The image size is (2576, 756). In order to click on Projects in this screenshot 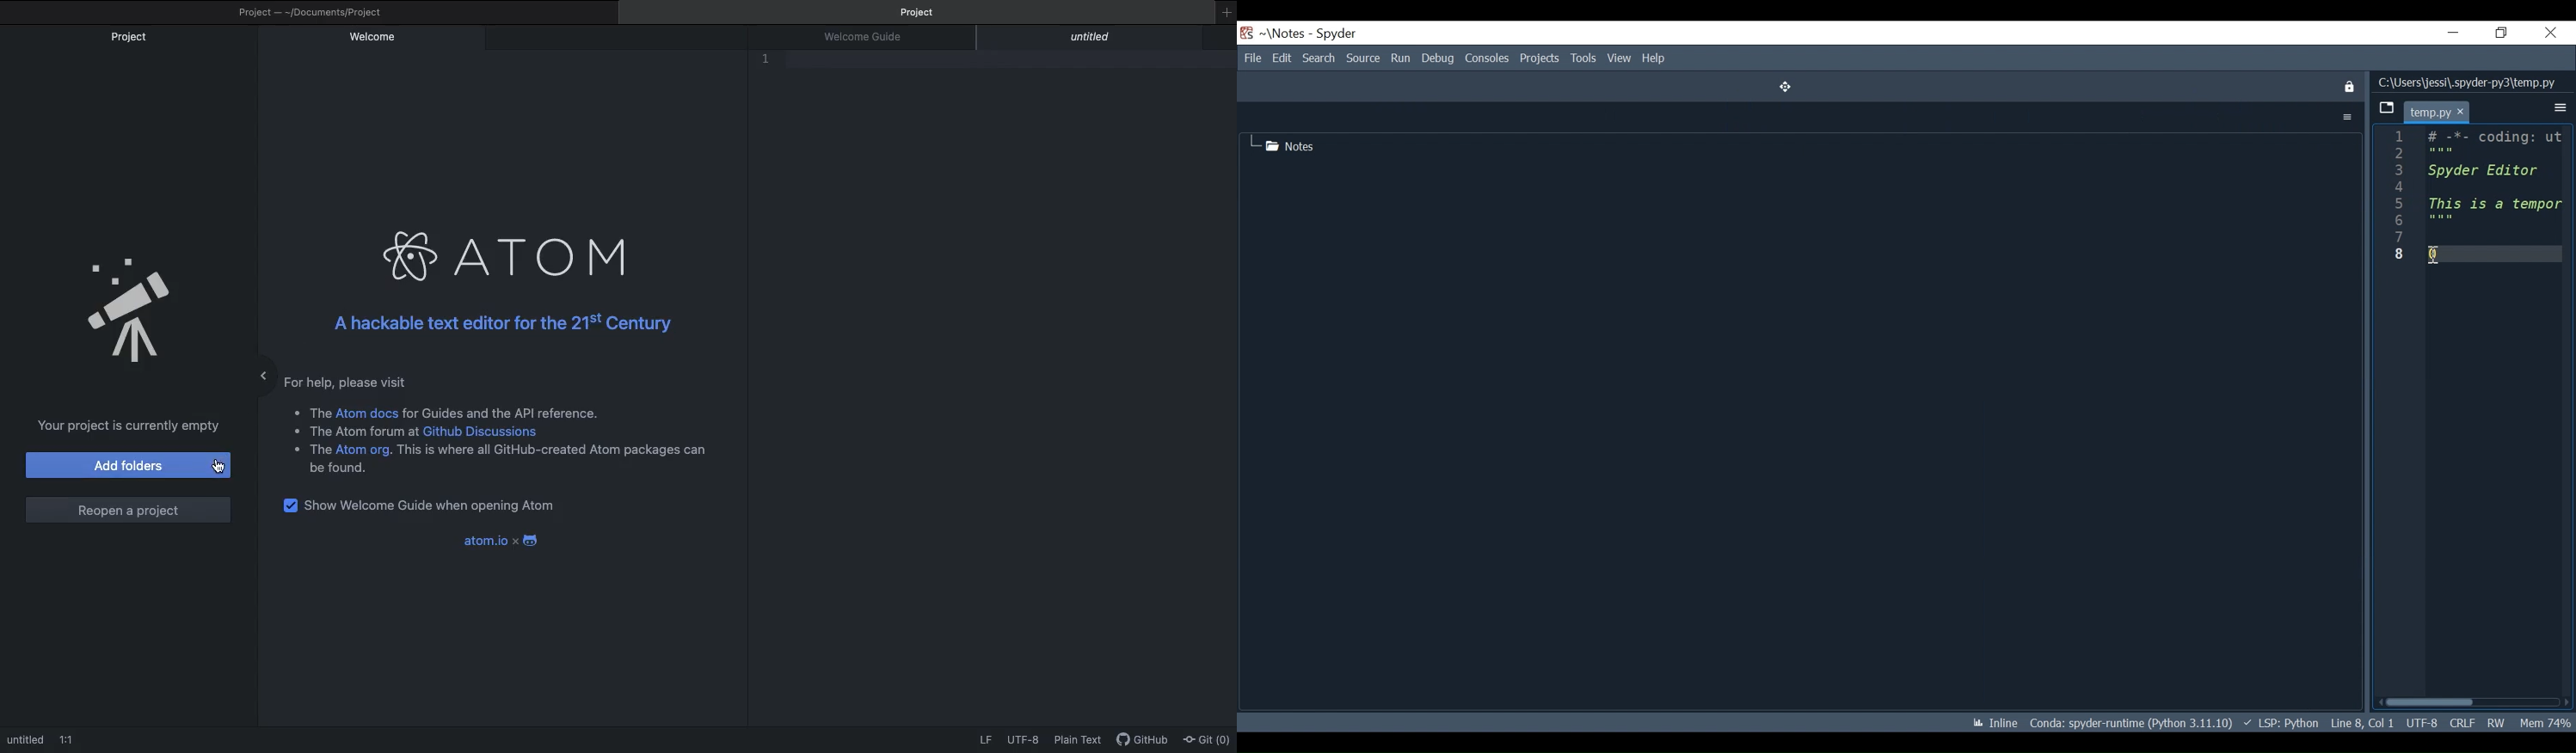, I will do `click(1540, 59)`.